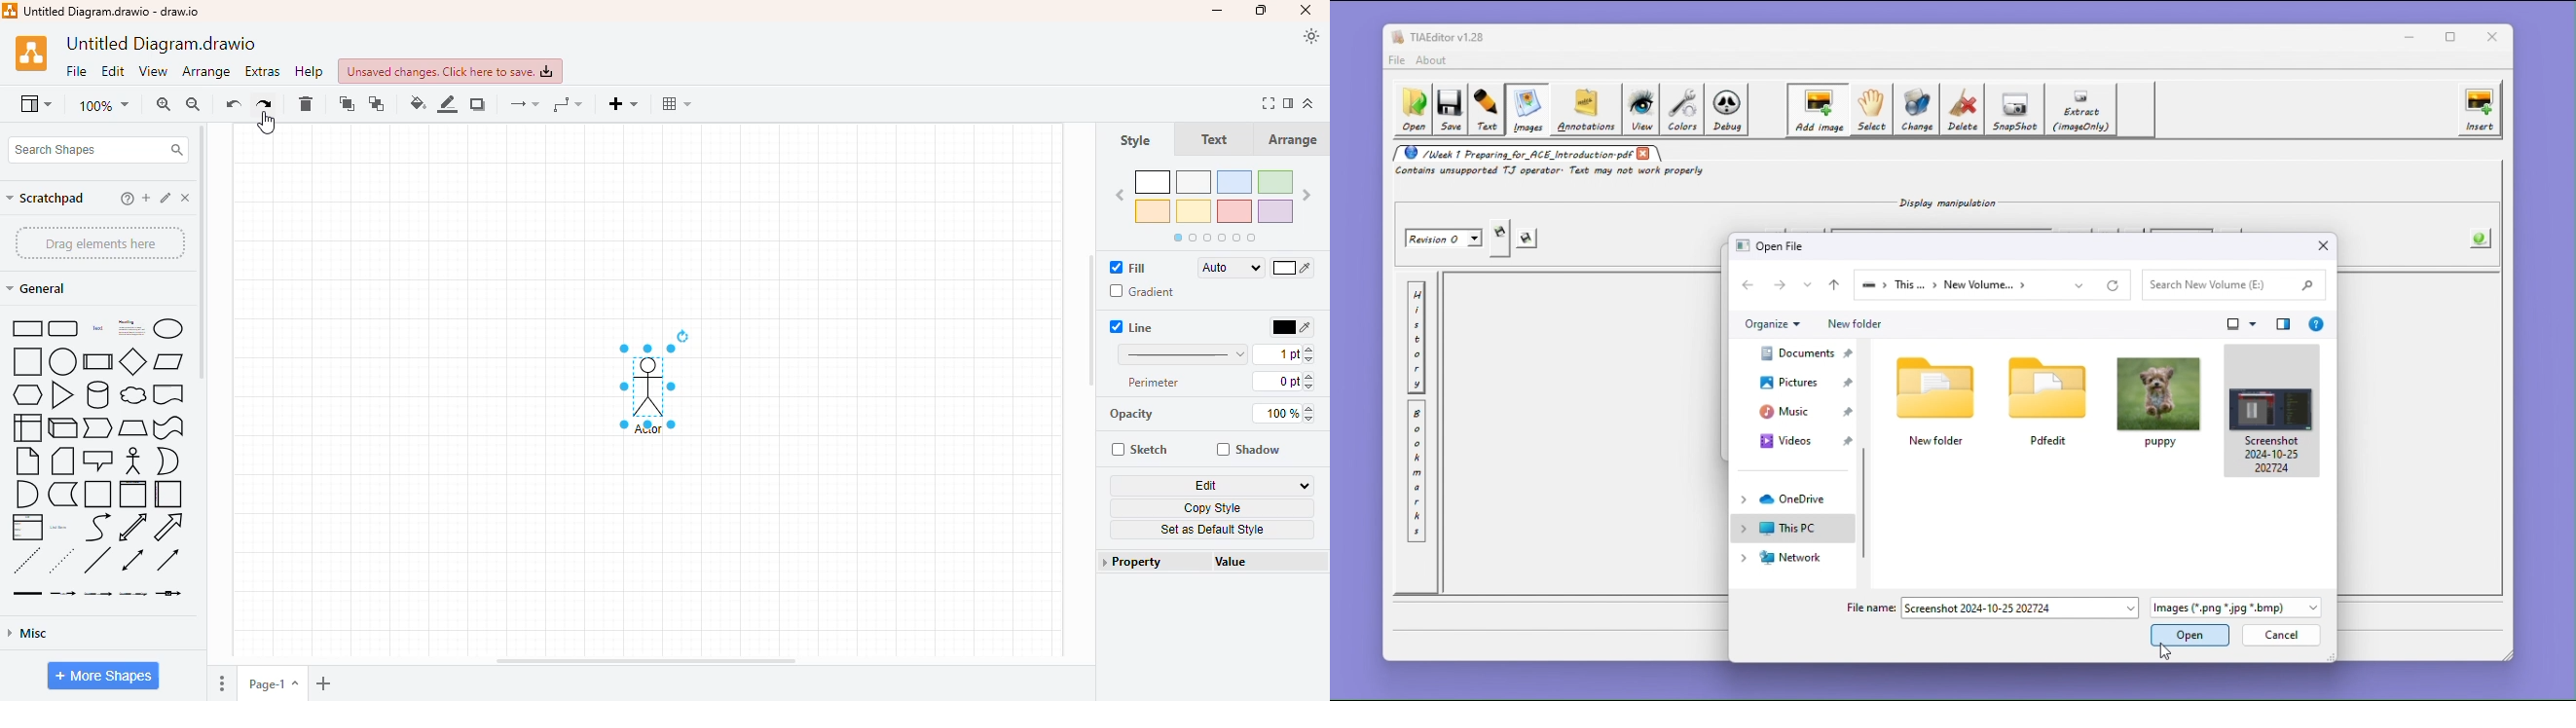  What do you see at coordinates (1154, 562) in the screenshot?
I see `property` at bounding box center [1154, 562].